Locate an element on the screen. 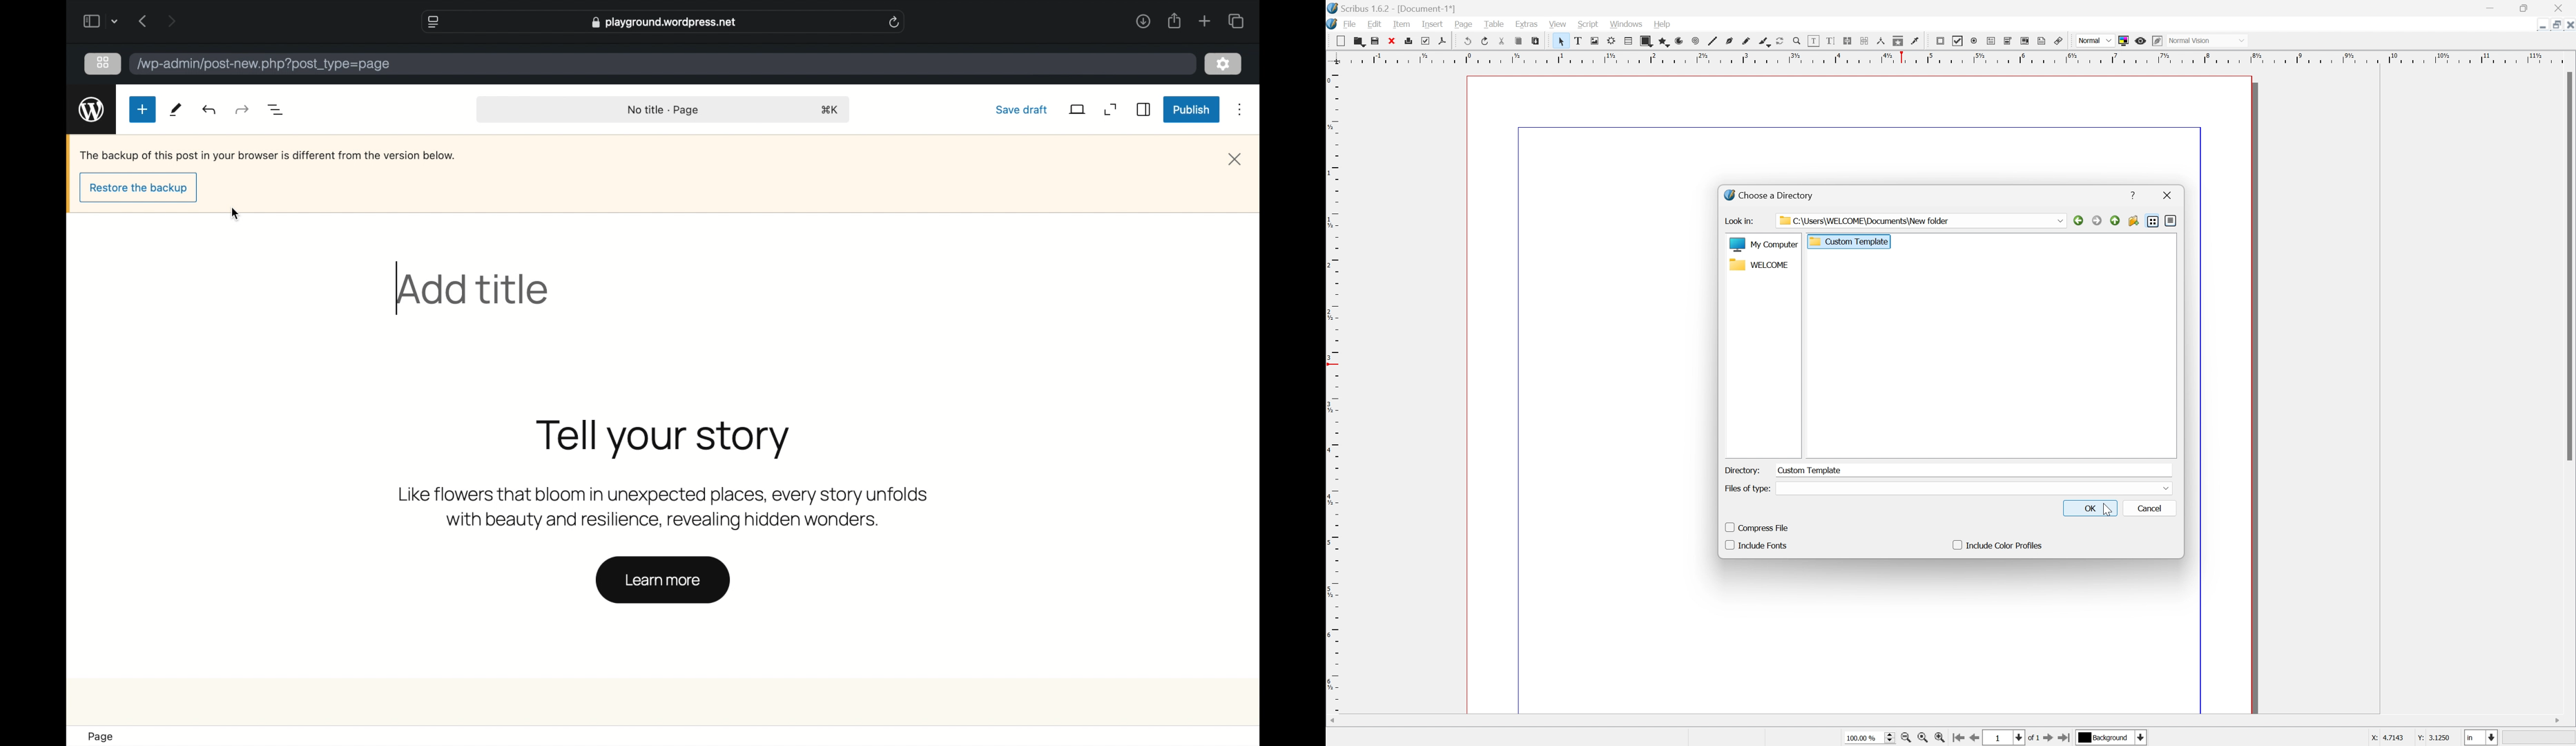  save as pdf is located at coordinates (1442, 42).